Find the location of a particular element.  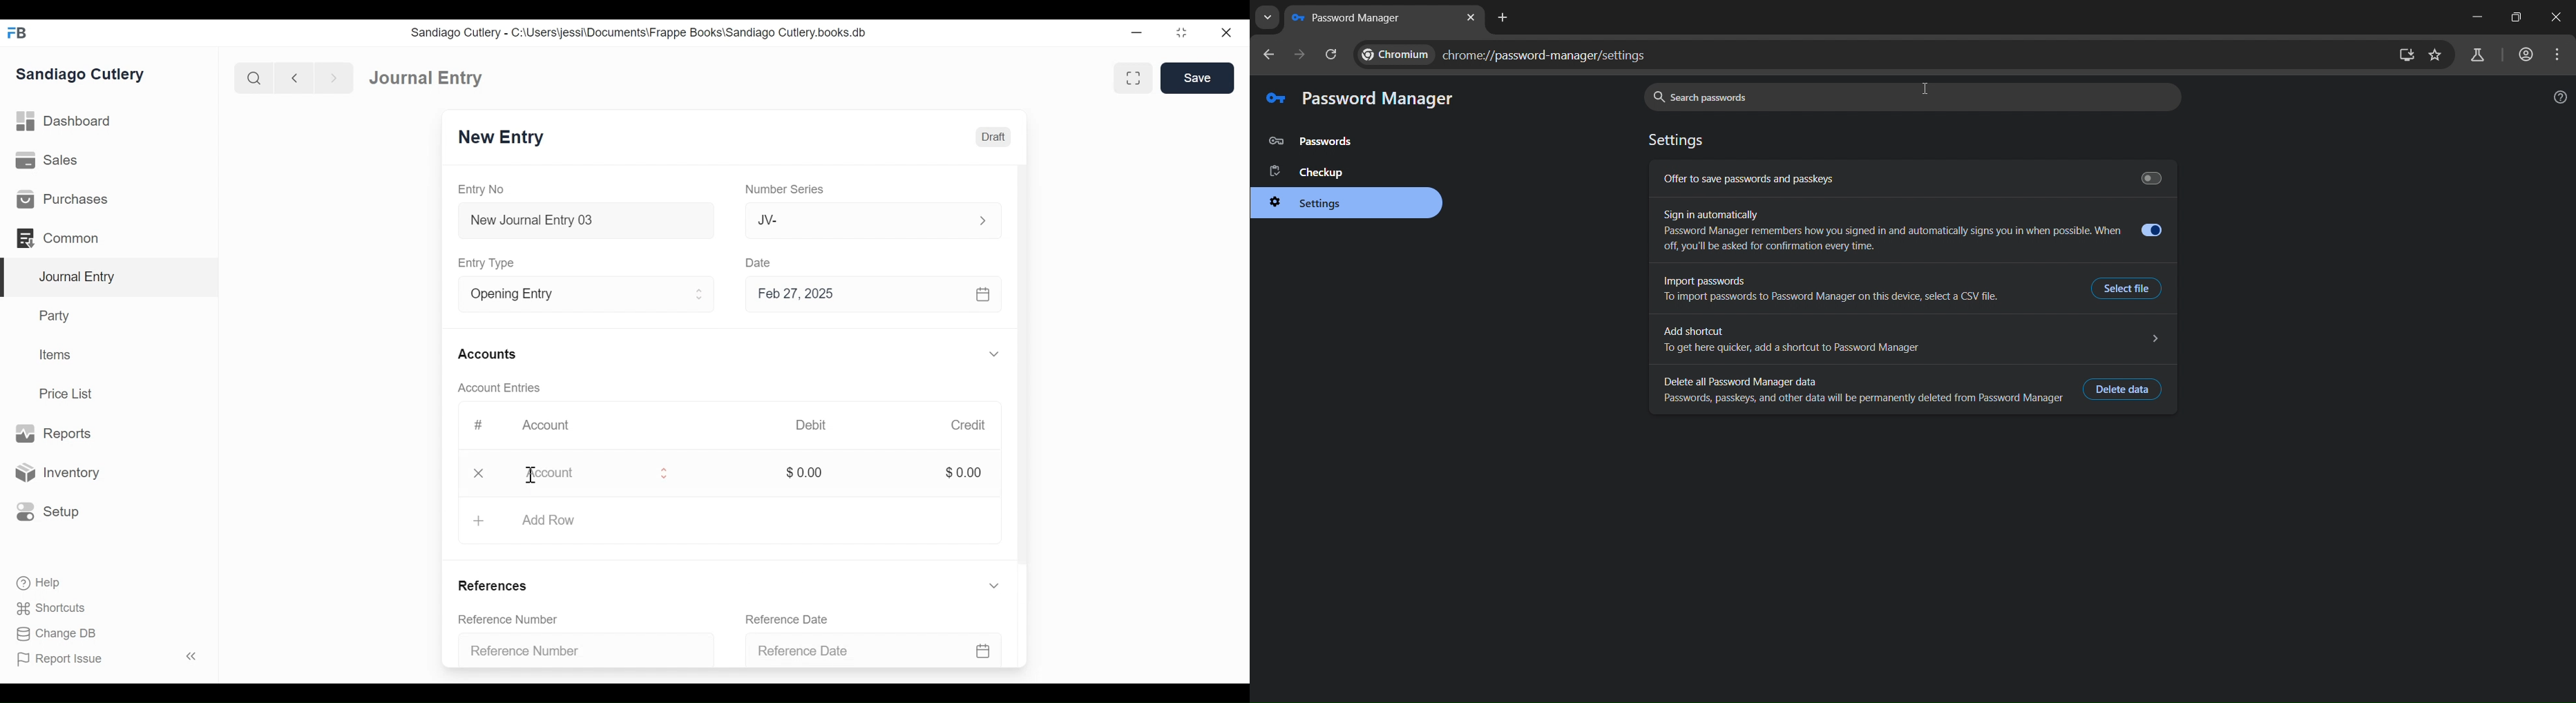

Minimize is located at coordinates (1139, 32).